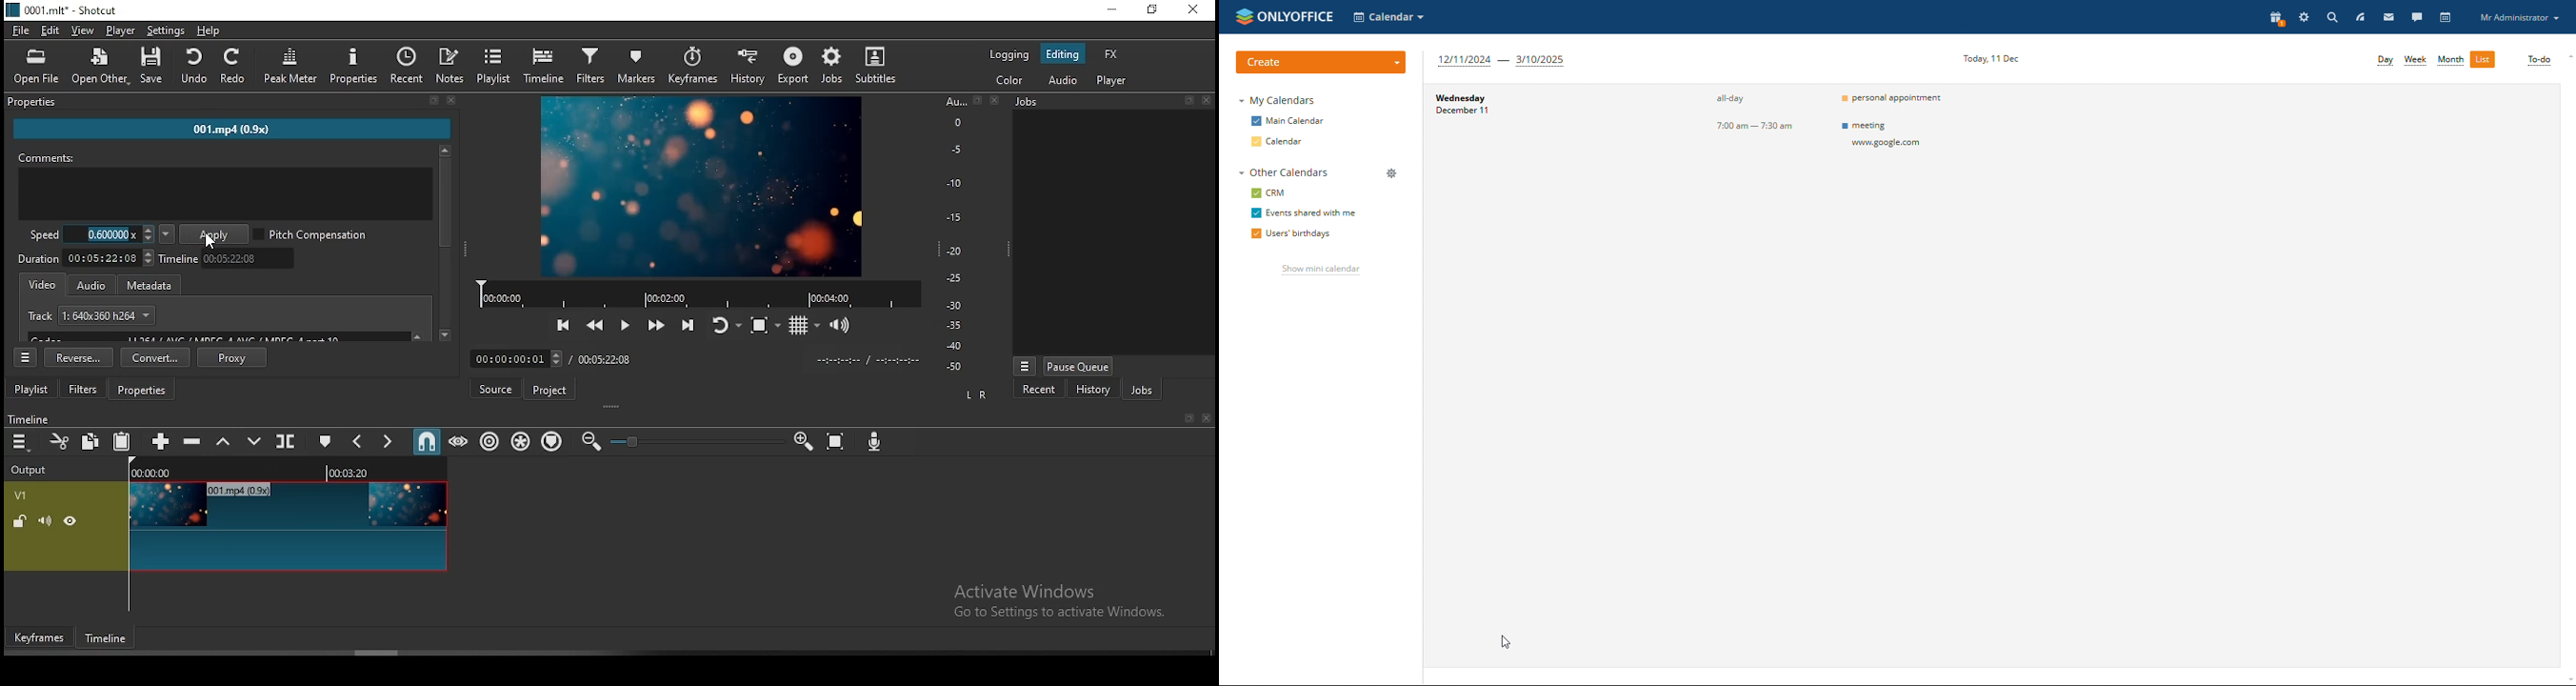 This screenshot has height=700, width=2576. I want to click on playlist, so click(32, 388).